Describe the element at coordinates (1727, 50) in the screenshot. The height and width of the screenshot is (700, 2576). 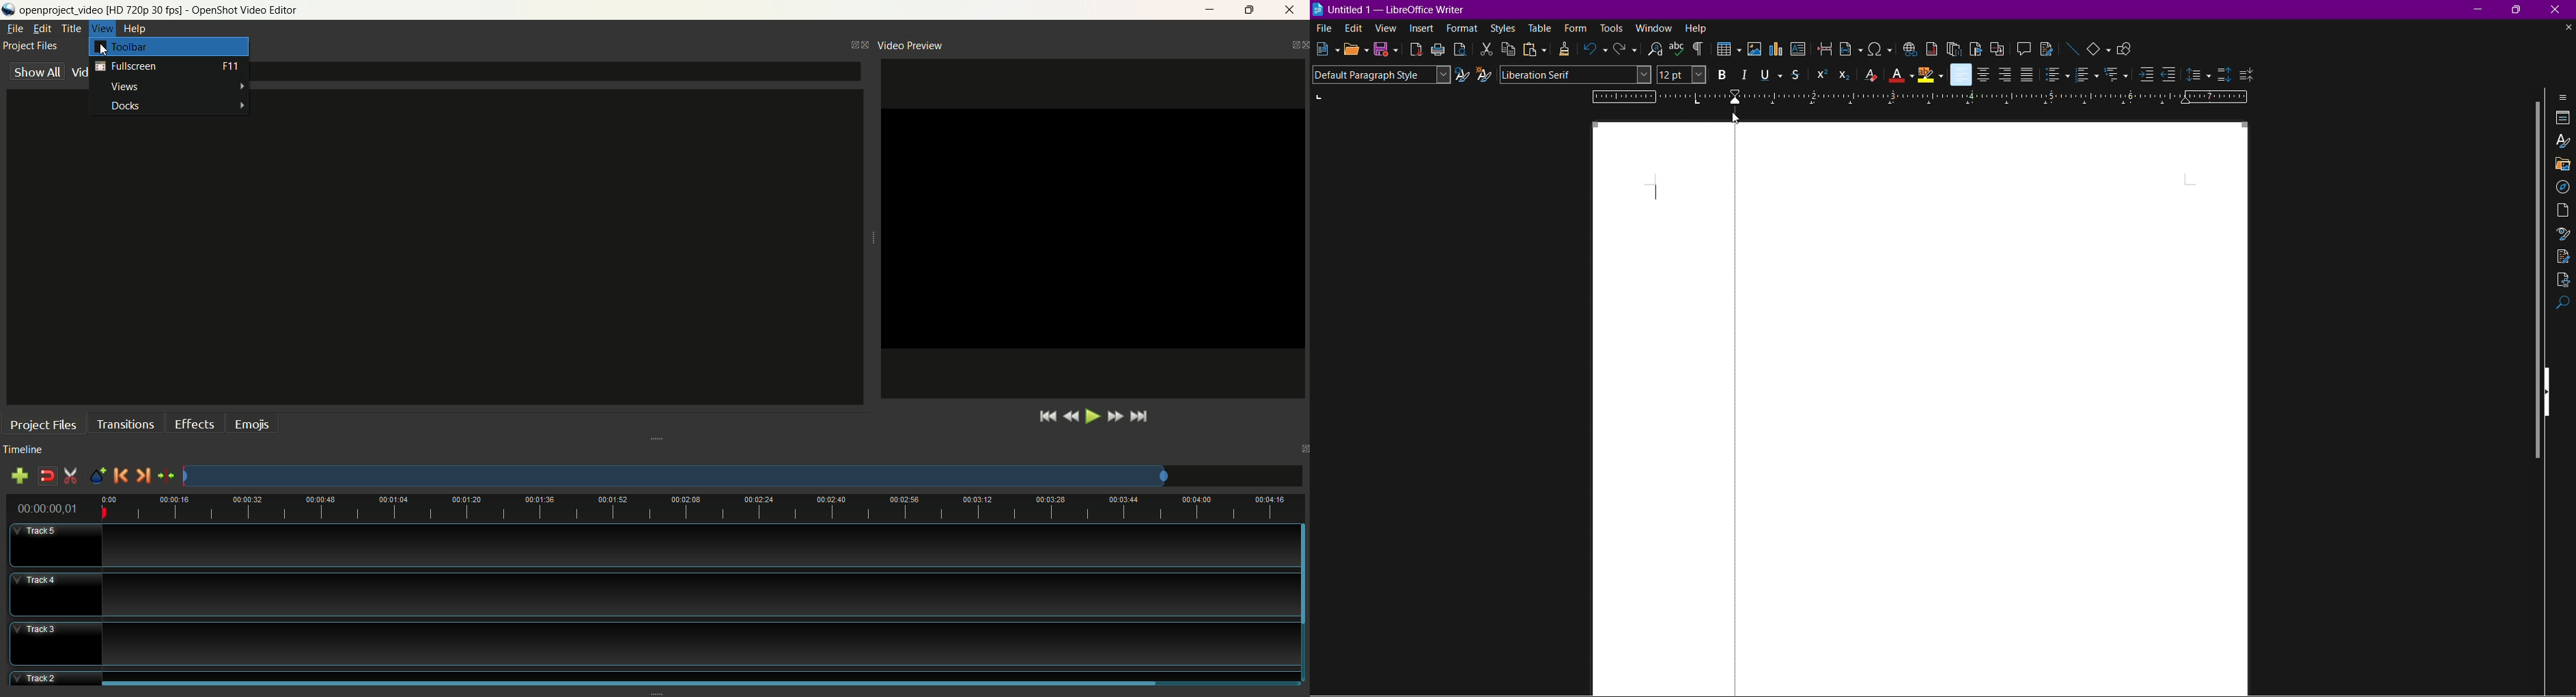
I see `Table` at that location.